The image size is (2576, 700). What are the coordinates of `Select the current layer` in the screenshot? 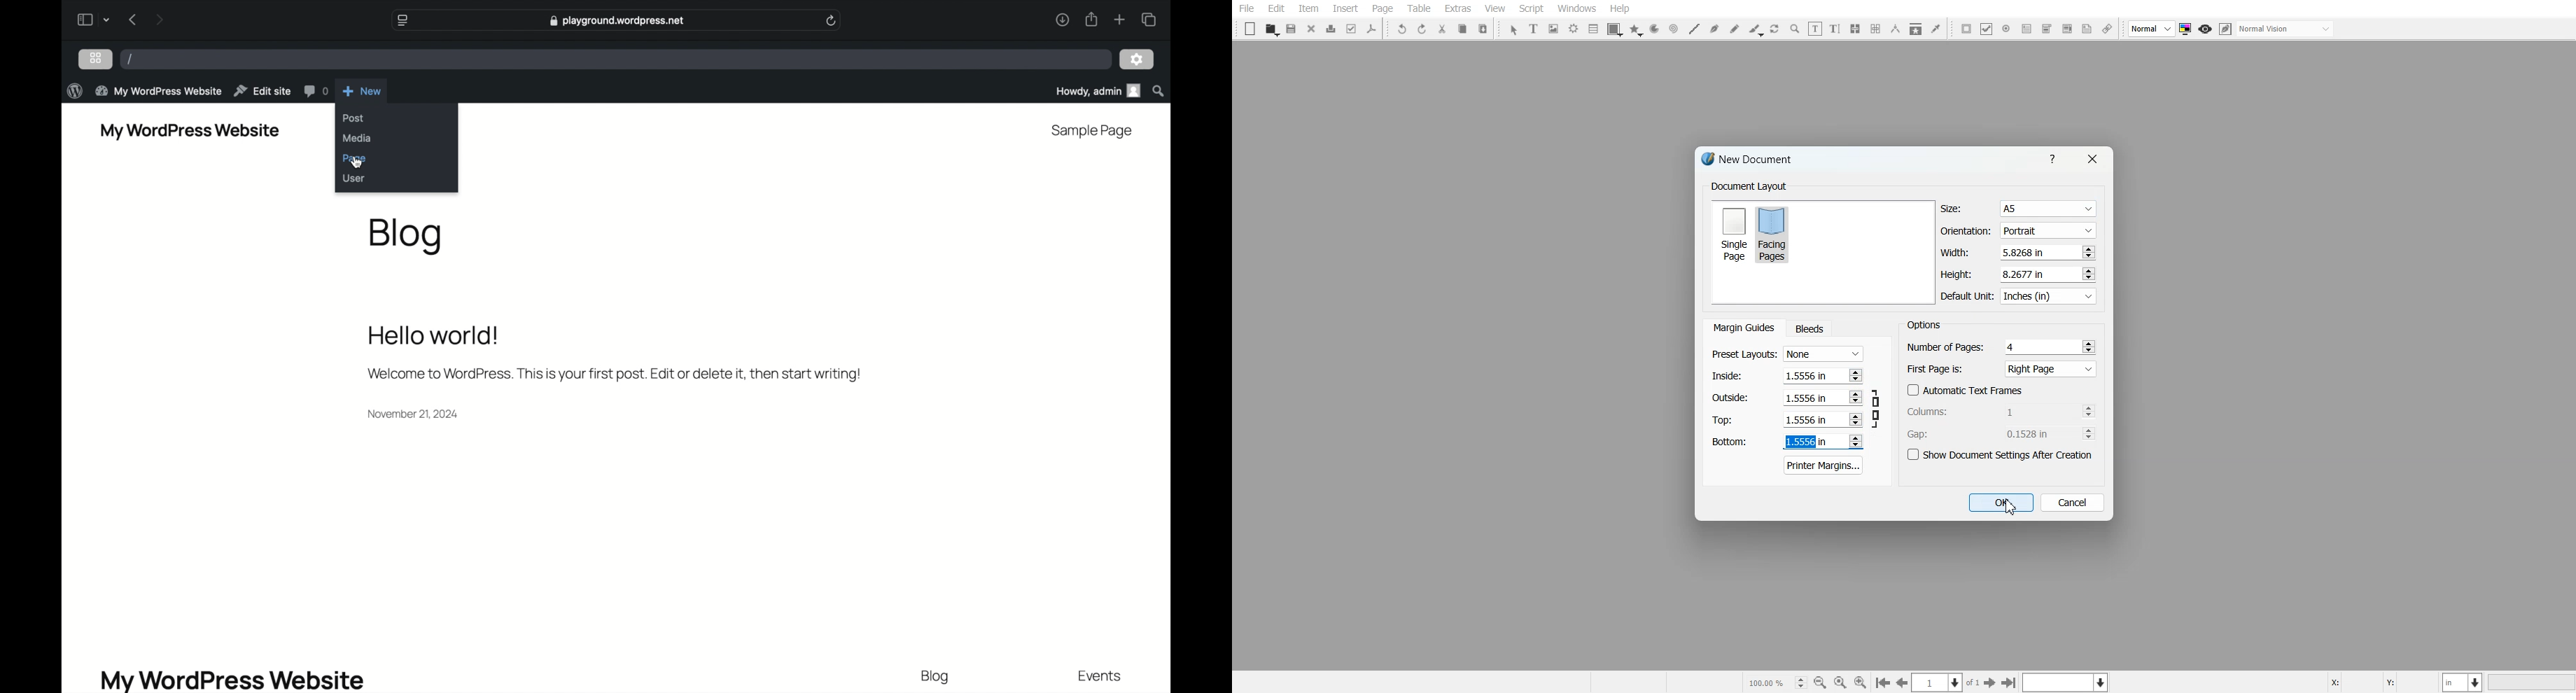 It's located at (2067, 682).